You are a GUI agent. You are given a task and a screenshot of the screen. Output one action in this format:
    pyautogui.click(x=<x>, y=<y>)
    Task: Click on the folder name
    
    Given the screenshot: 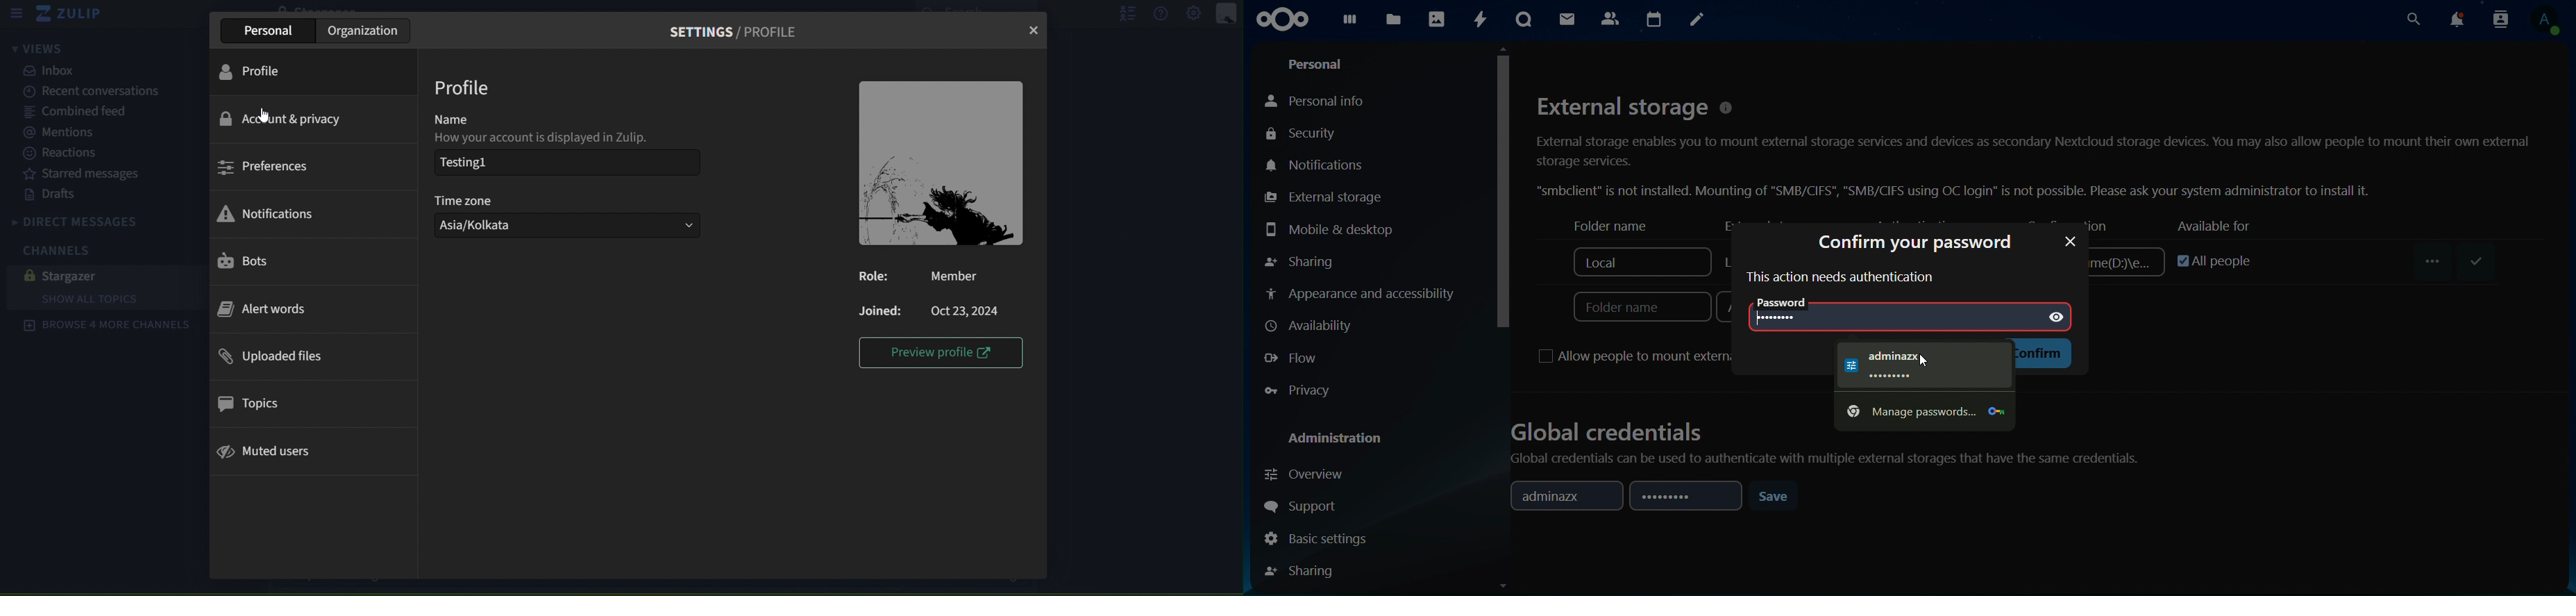 What is the action you would take?
    pyautogui.click(x=1603, y=226)
    